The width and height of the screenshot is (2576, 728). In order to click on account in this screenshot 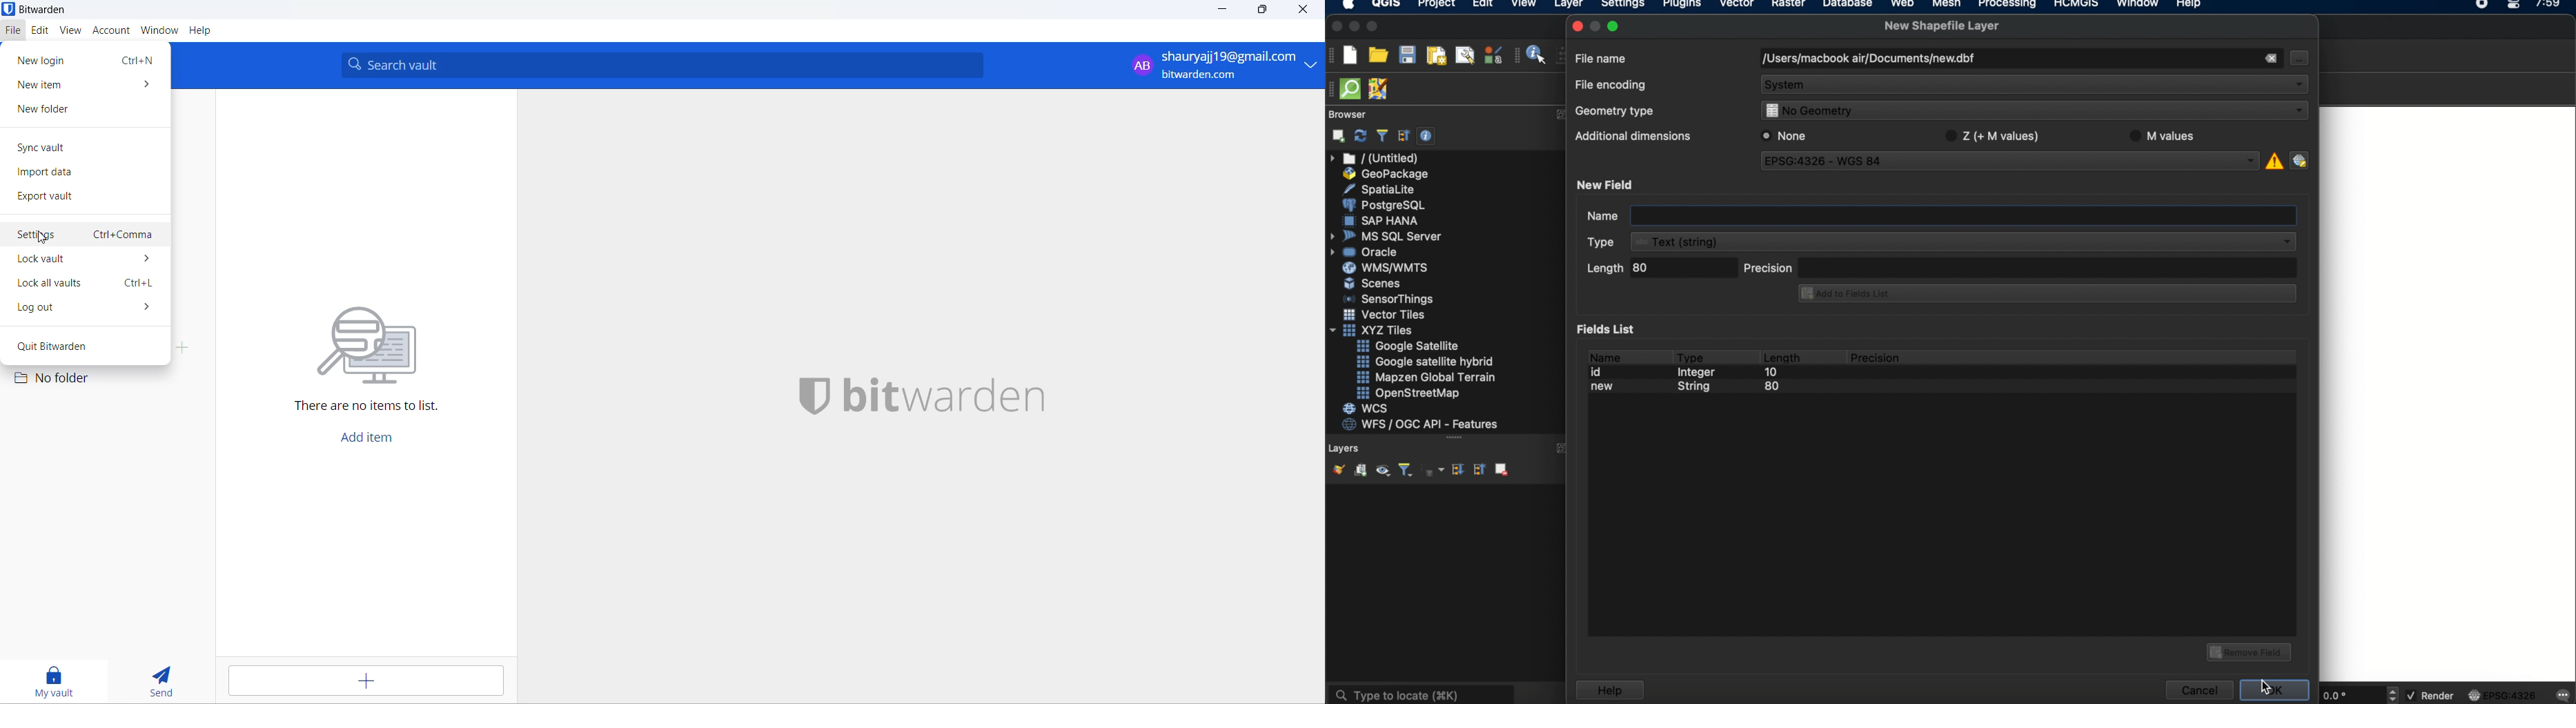, I will do `click(111, 30)`.